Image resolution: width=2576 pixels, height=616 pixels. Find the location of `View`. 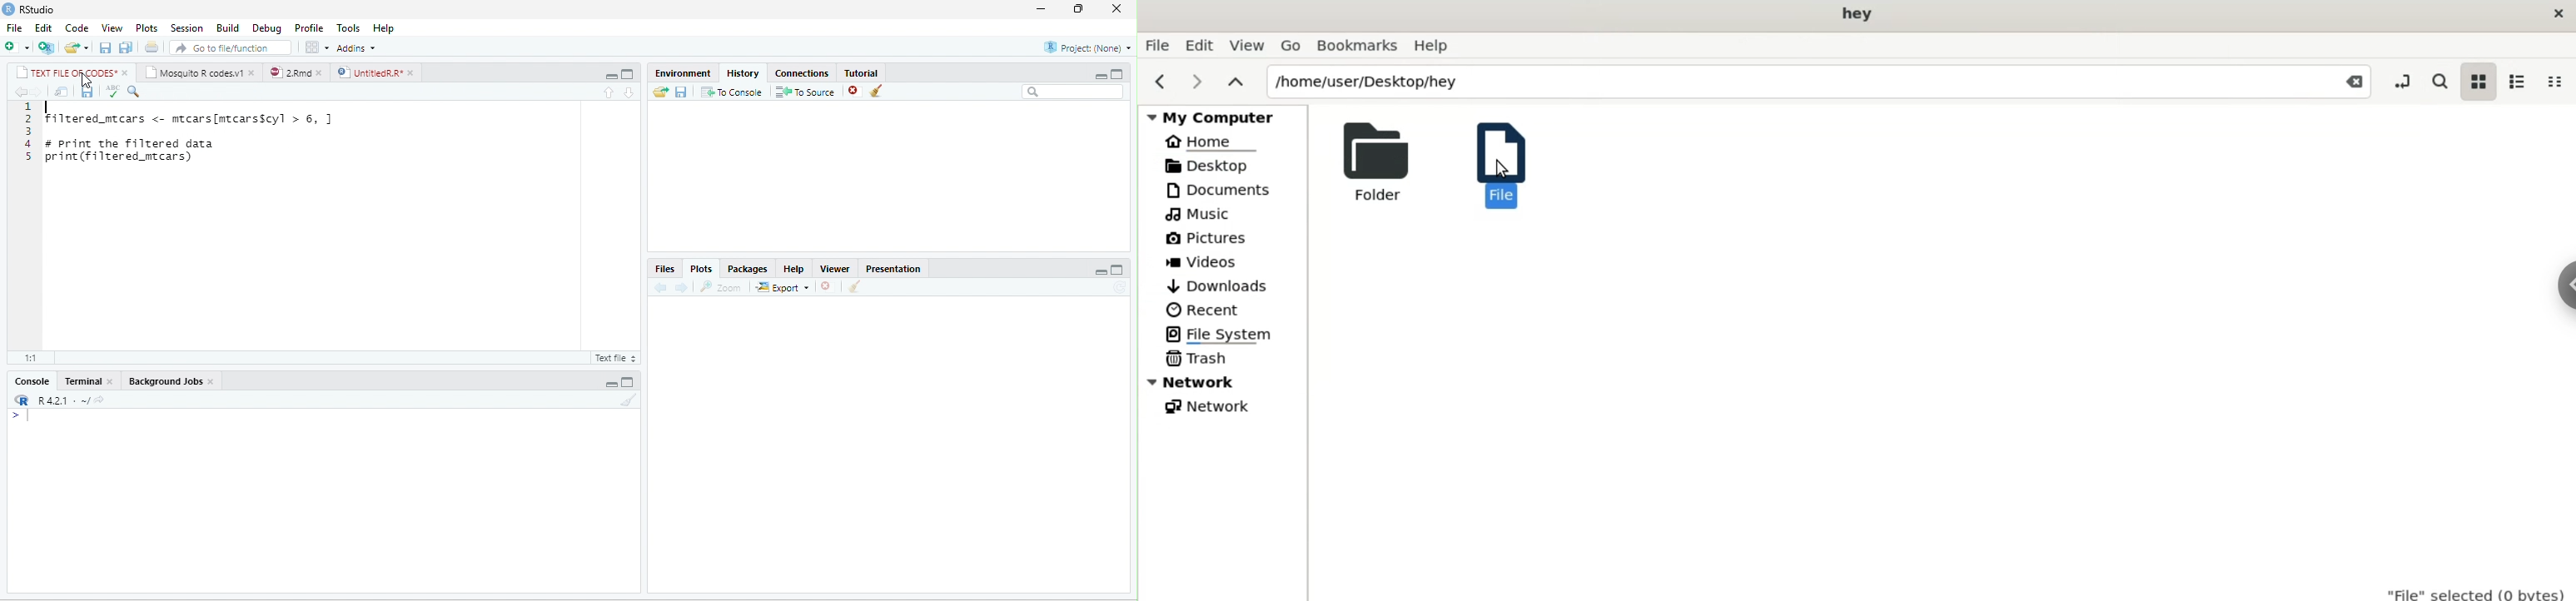

View is located at coordinates (112, 27).